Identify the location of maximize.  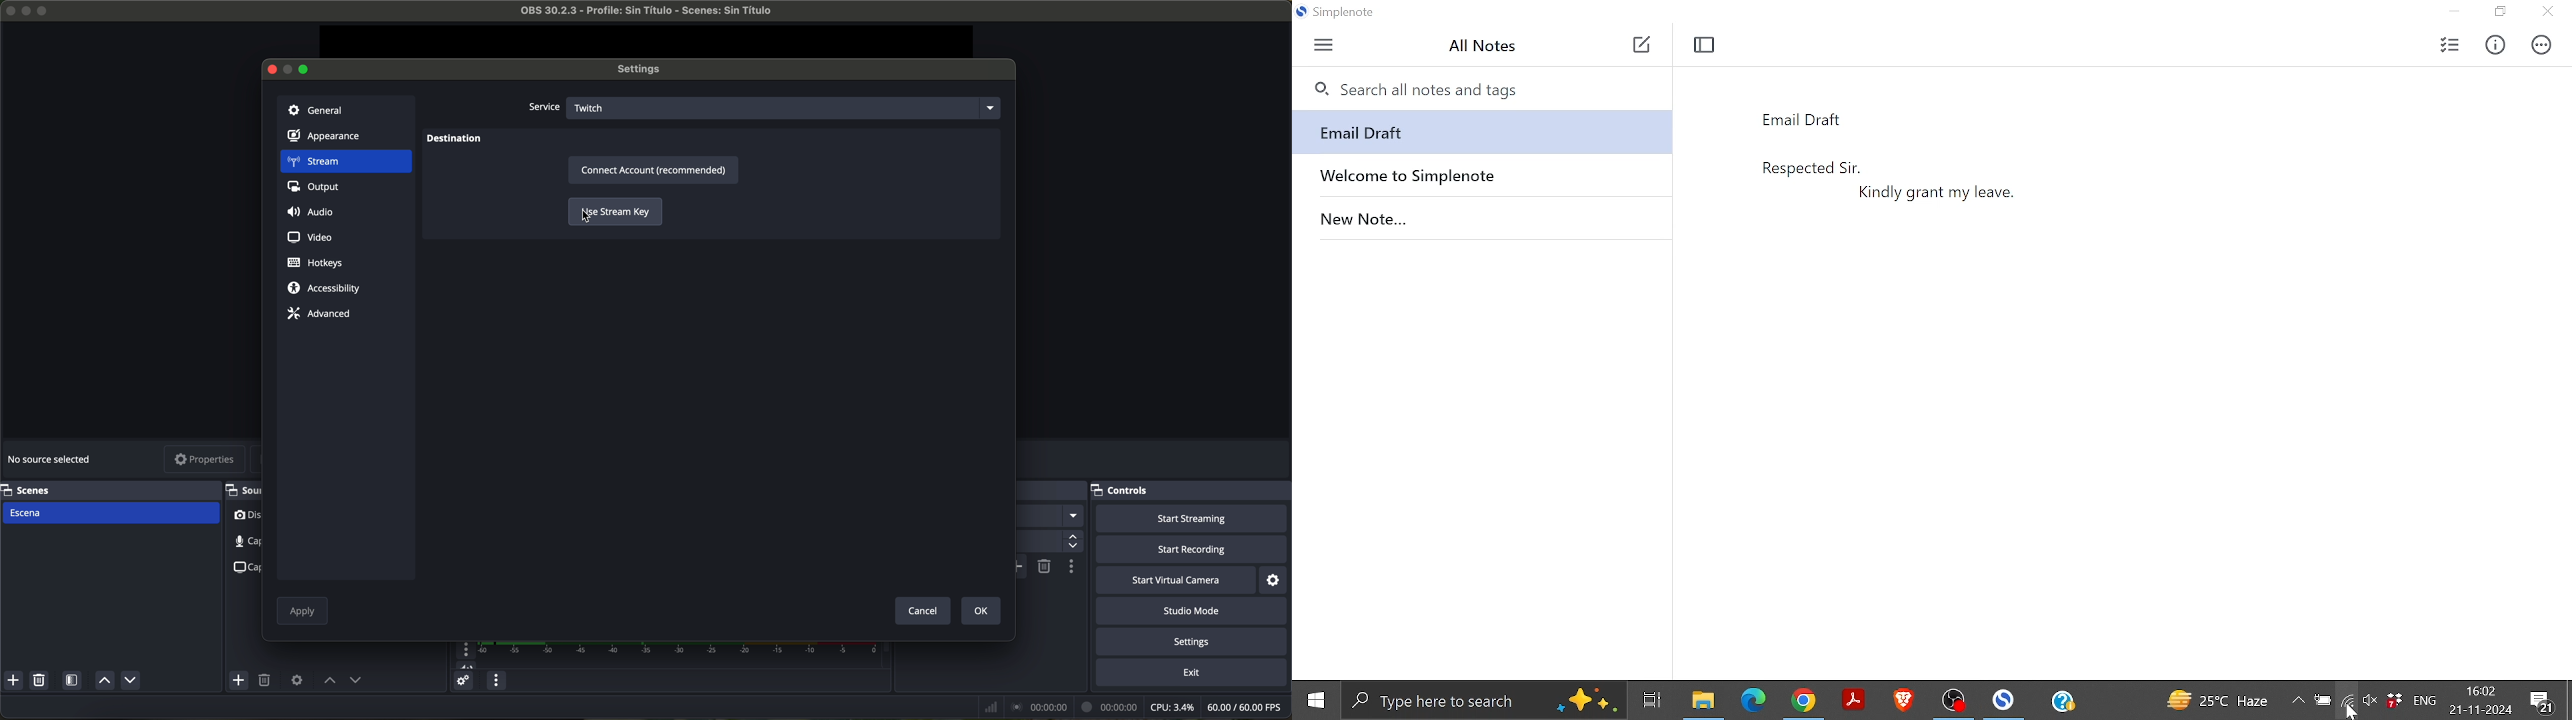
(44, 10).